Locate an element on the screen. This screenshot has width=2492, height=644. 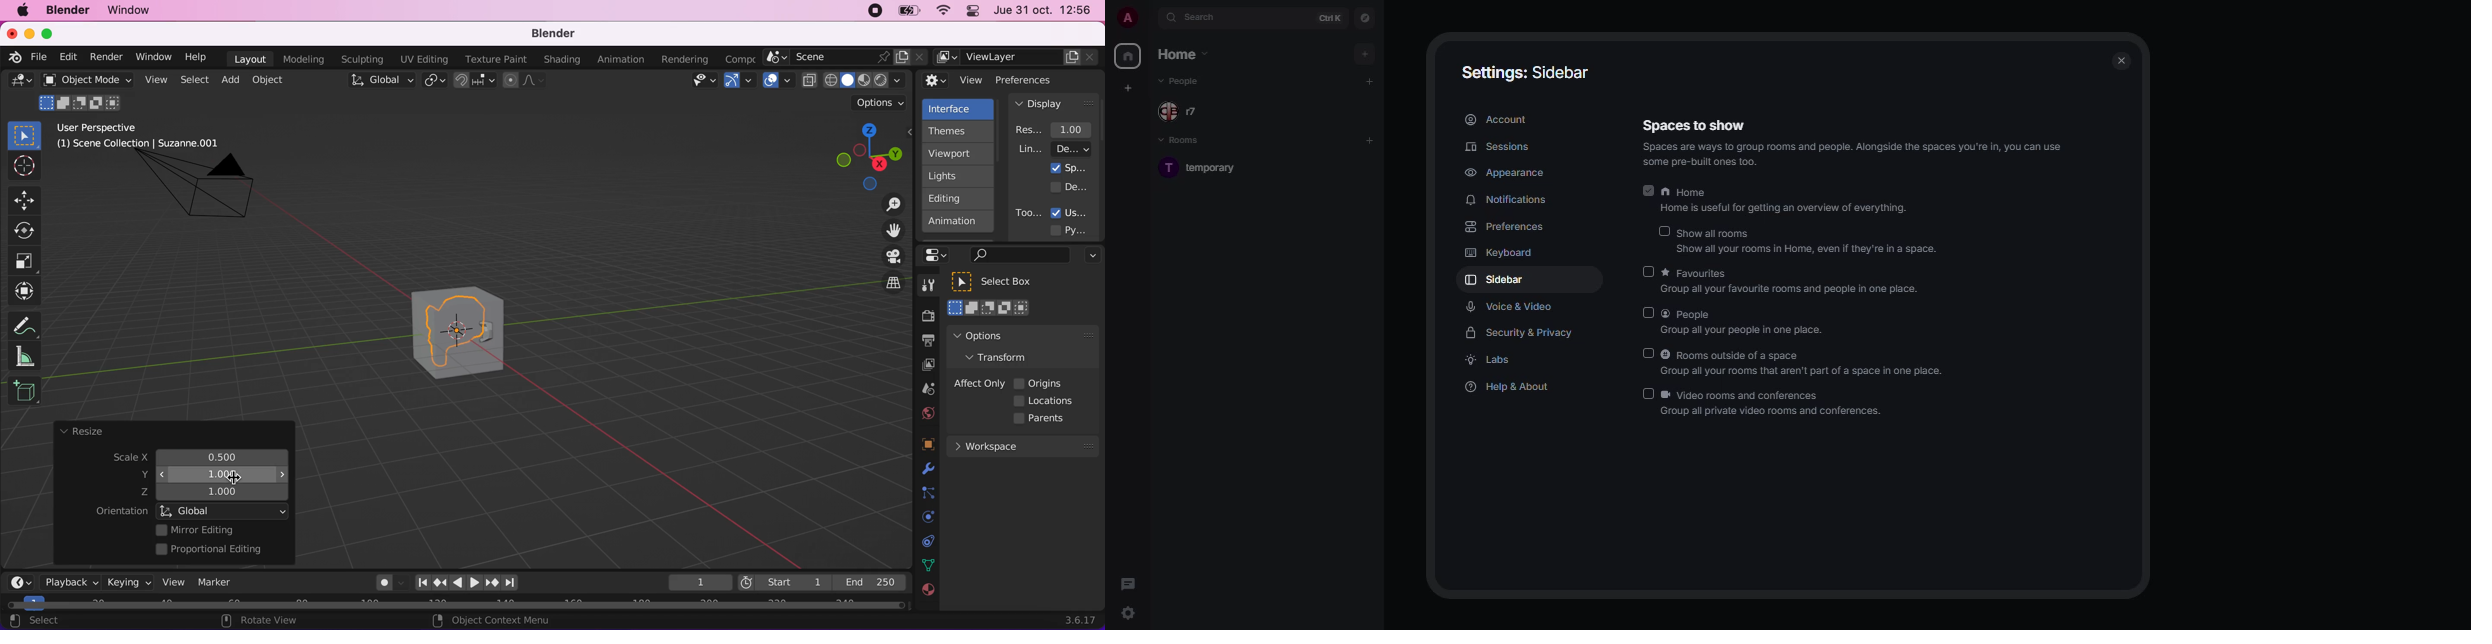
panel control is located at coordinates (970, 12).